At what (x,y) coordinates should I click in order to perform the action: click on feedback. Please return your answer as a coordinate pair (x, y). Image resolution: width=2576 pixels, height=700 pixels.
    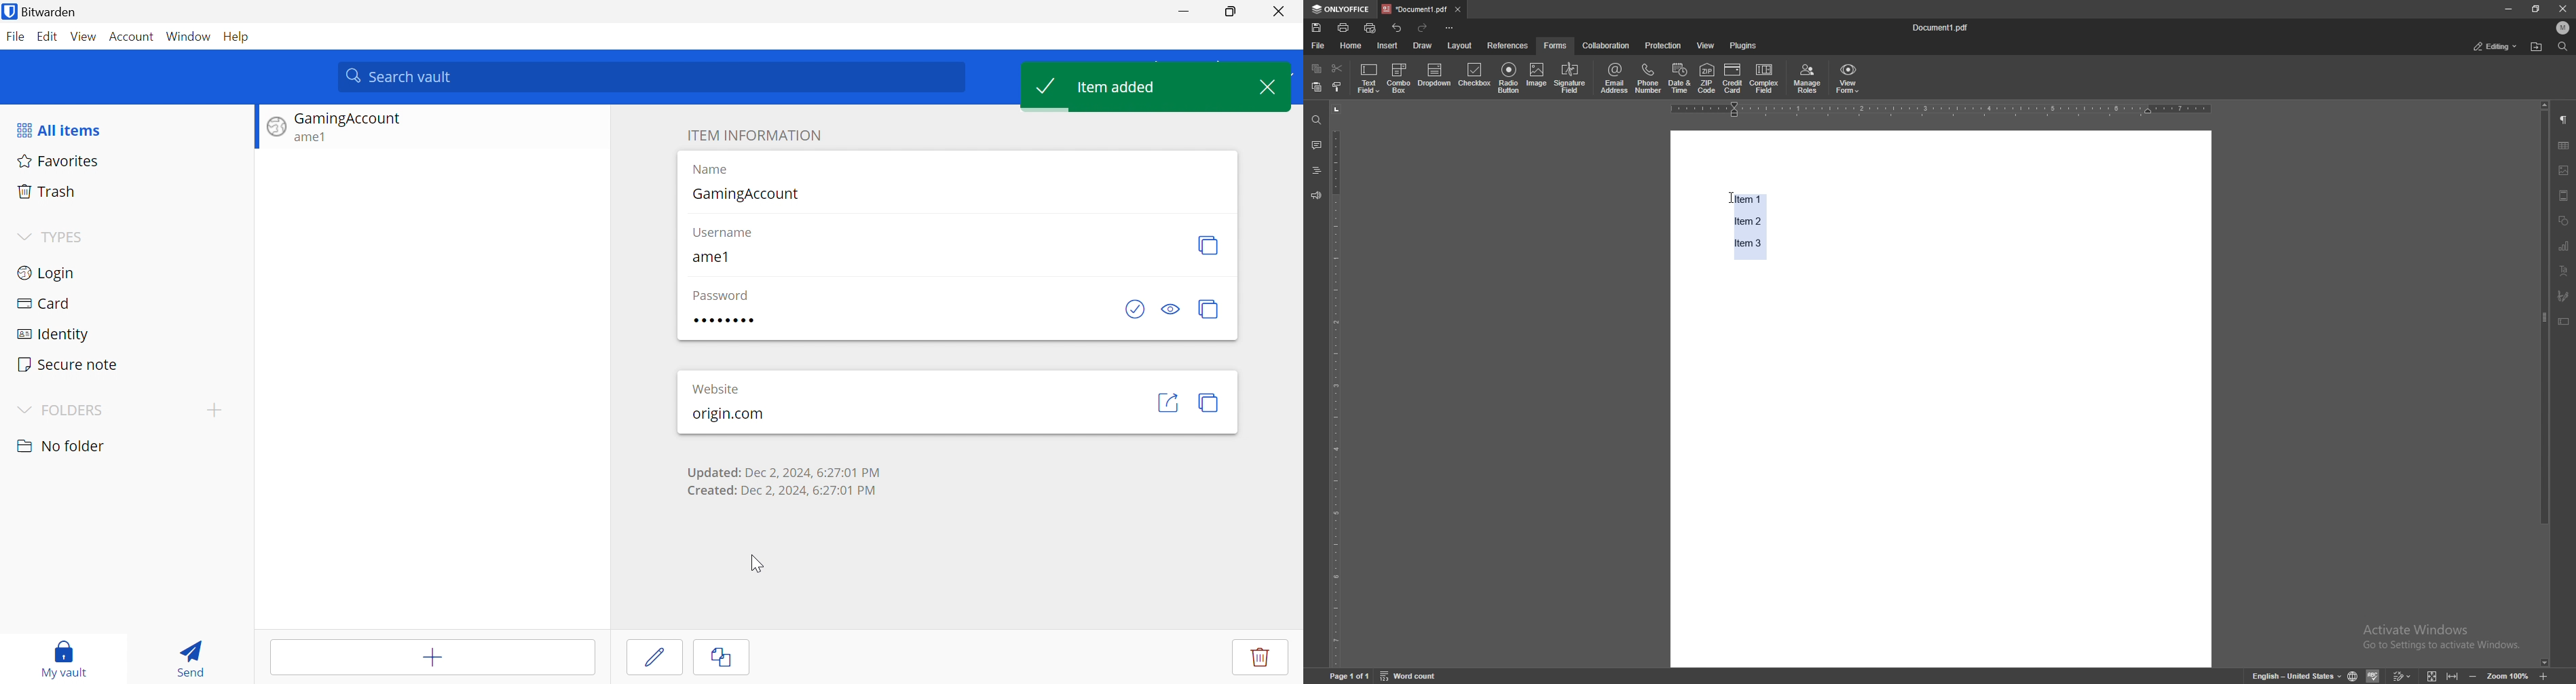
    Looking at the image, I should click on (1317, 196).